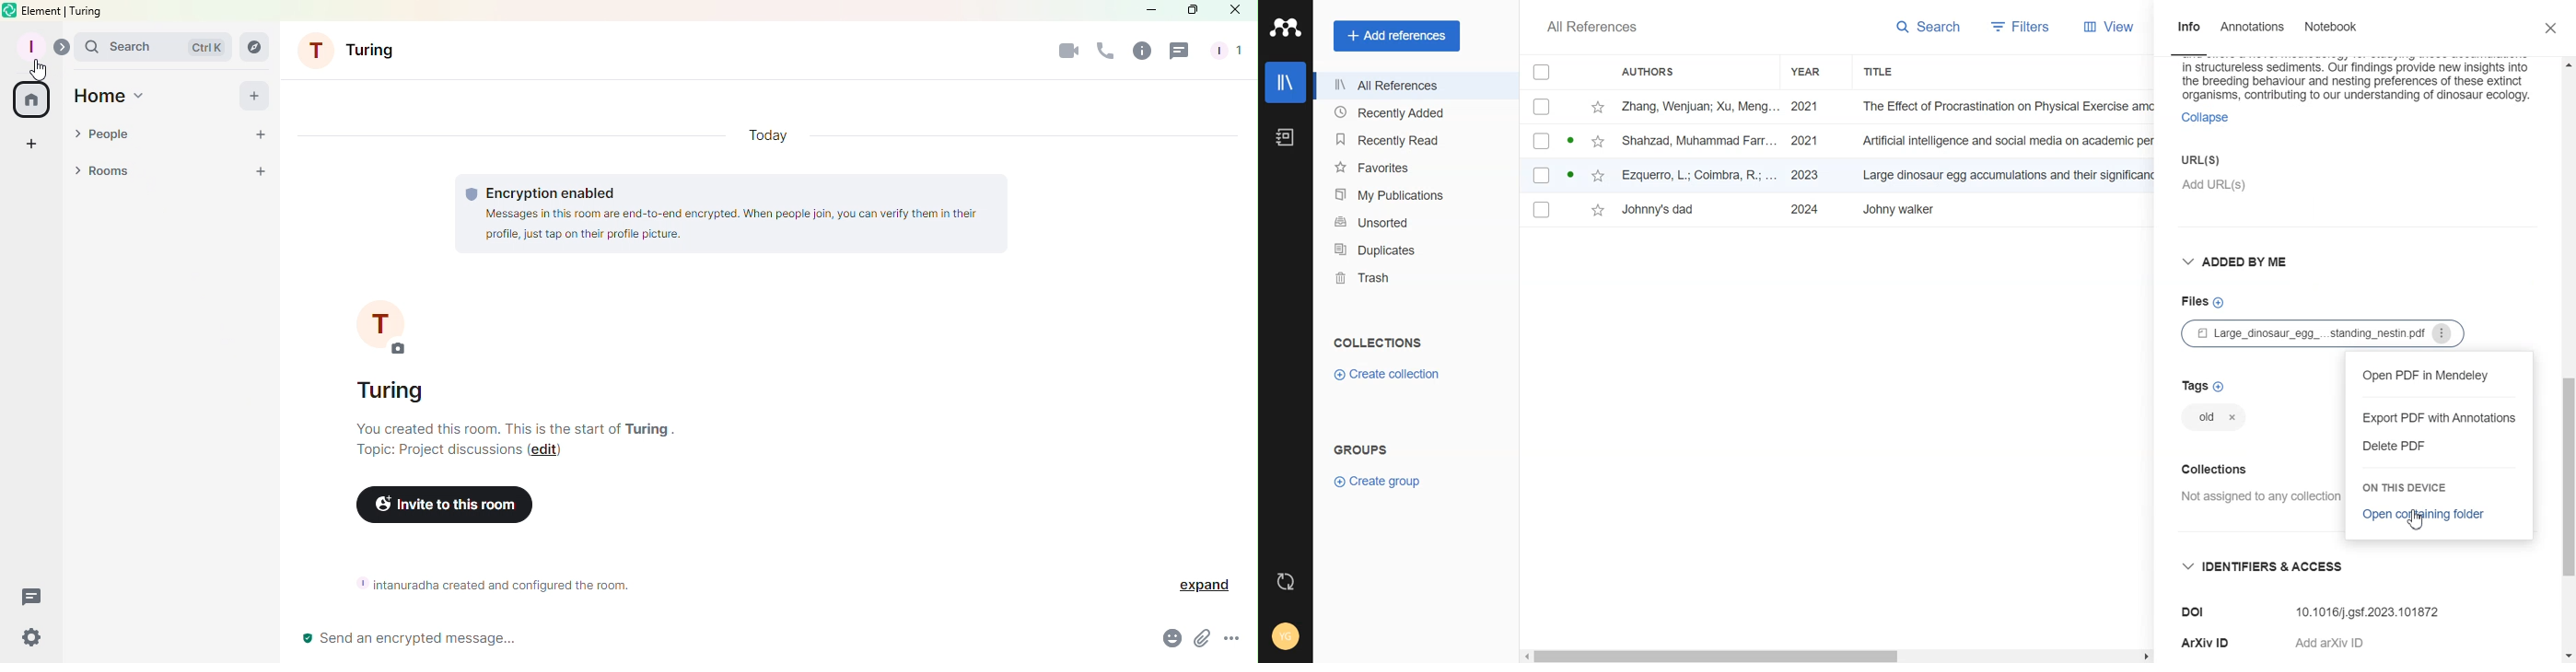  Describe the element at coordinates (1286, 82) in the screenshot. I see `Library` at that location.